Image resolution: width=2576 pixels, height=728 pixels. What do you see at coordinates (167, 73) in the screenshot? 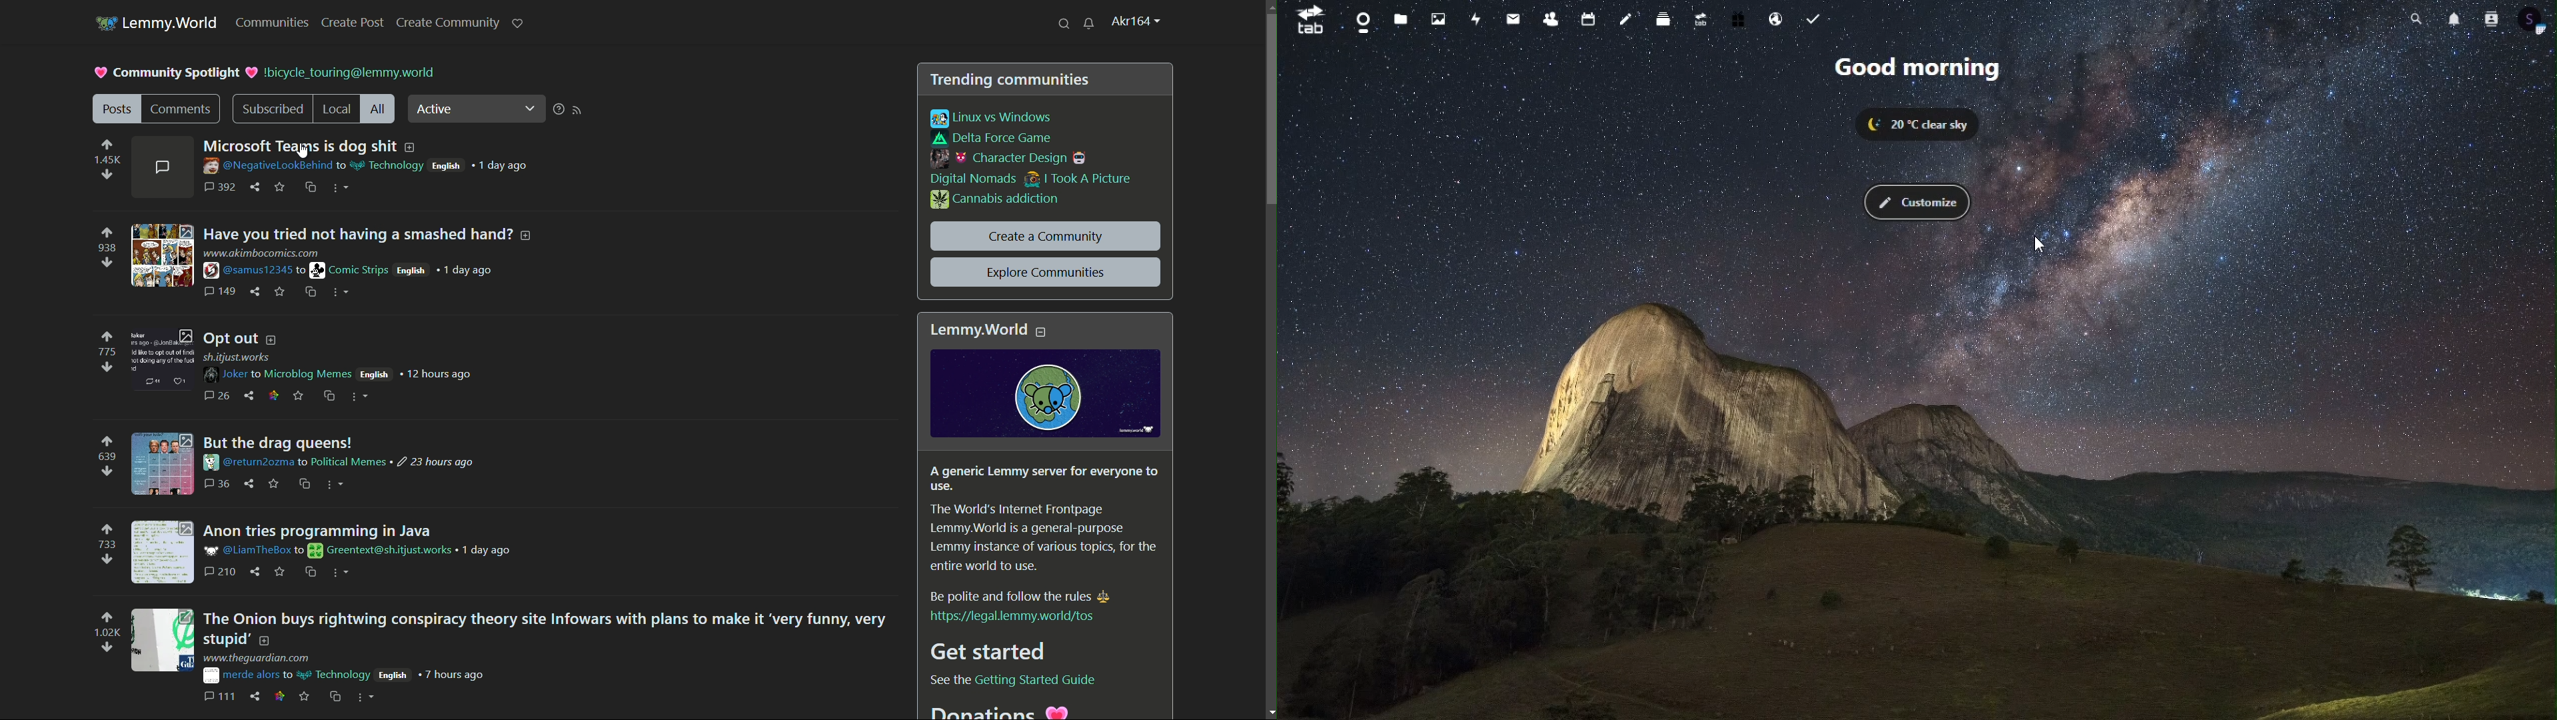
I see `community spotlight` at bounding box center [167, 73].